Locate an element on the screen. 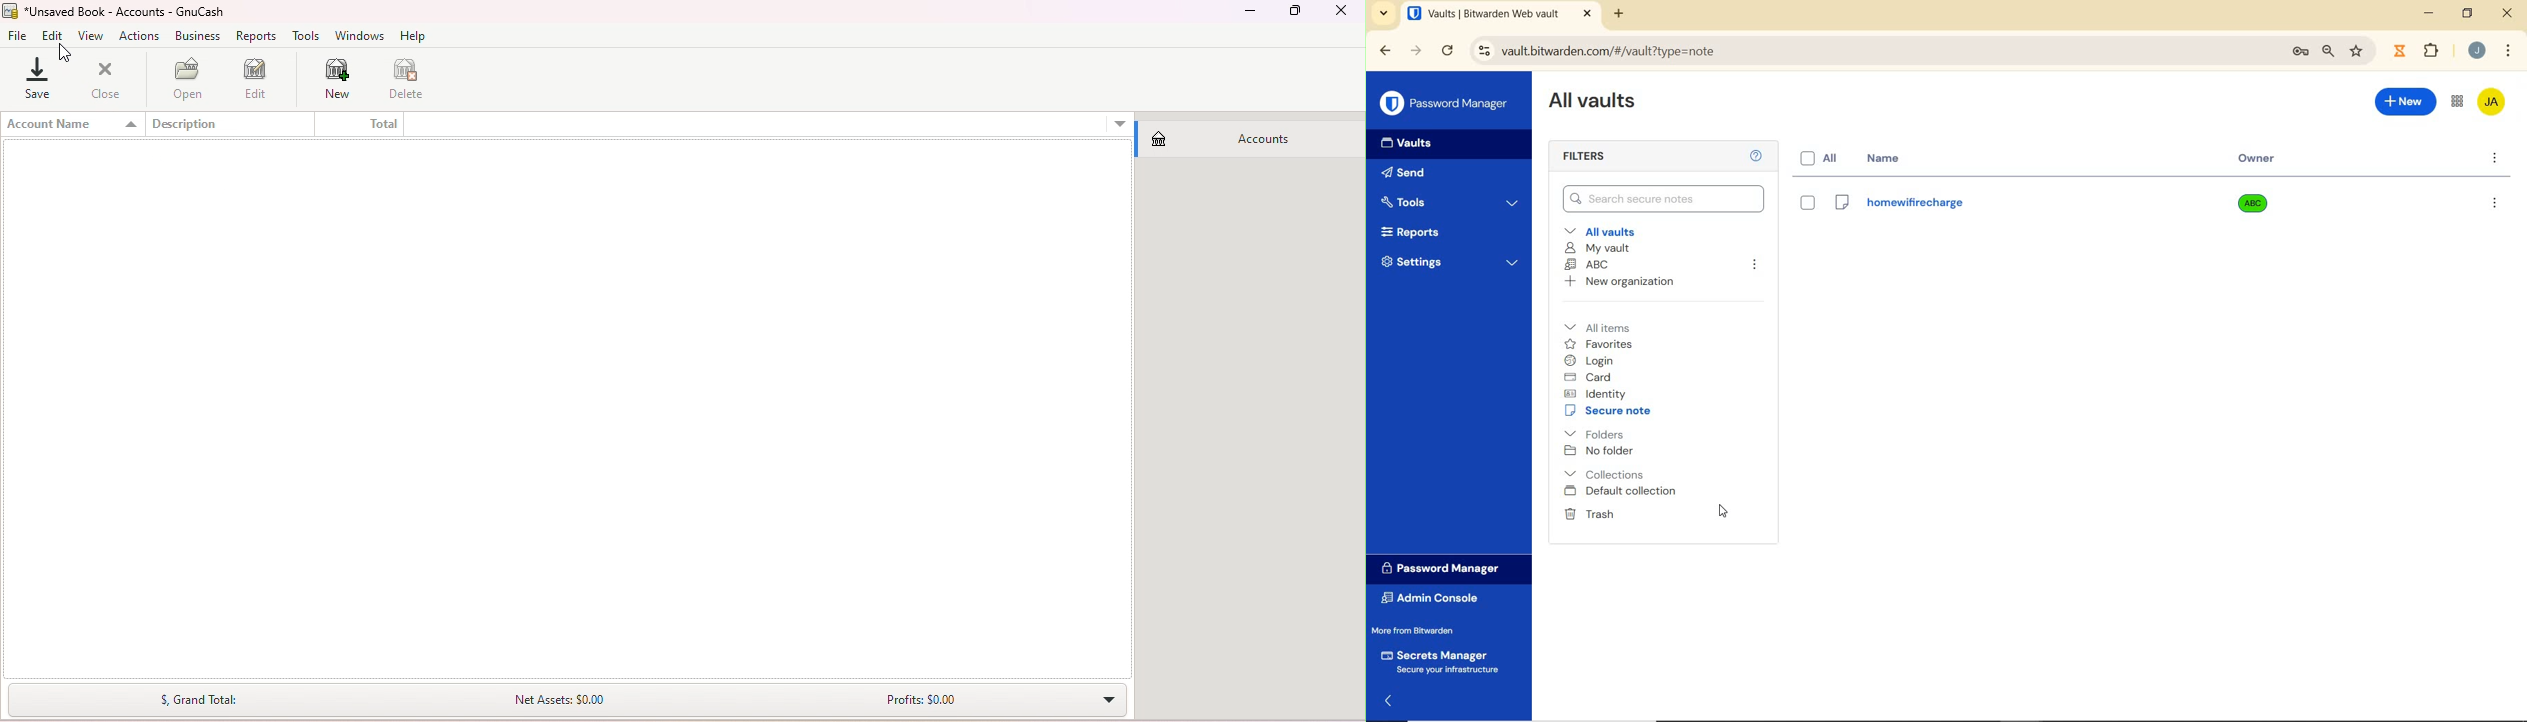 The width and height of the screenshot is (2548, 728). New is located at coordinates (339, 81).